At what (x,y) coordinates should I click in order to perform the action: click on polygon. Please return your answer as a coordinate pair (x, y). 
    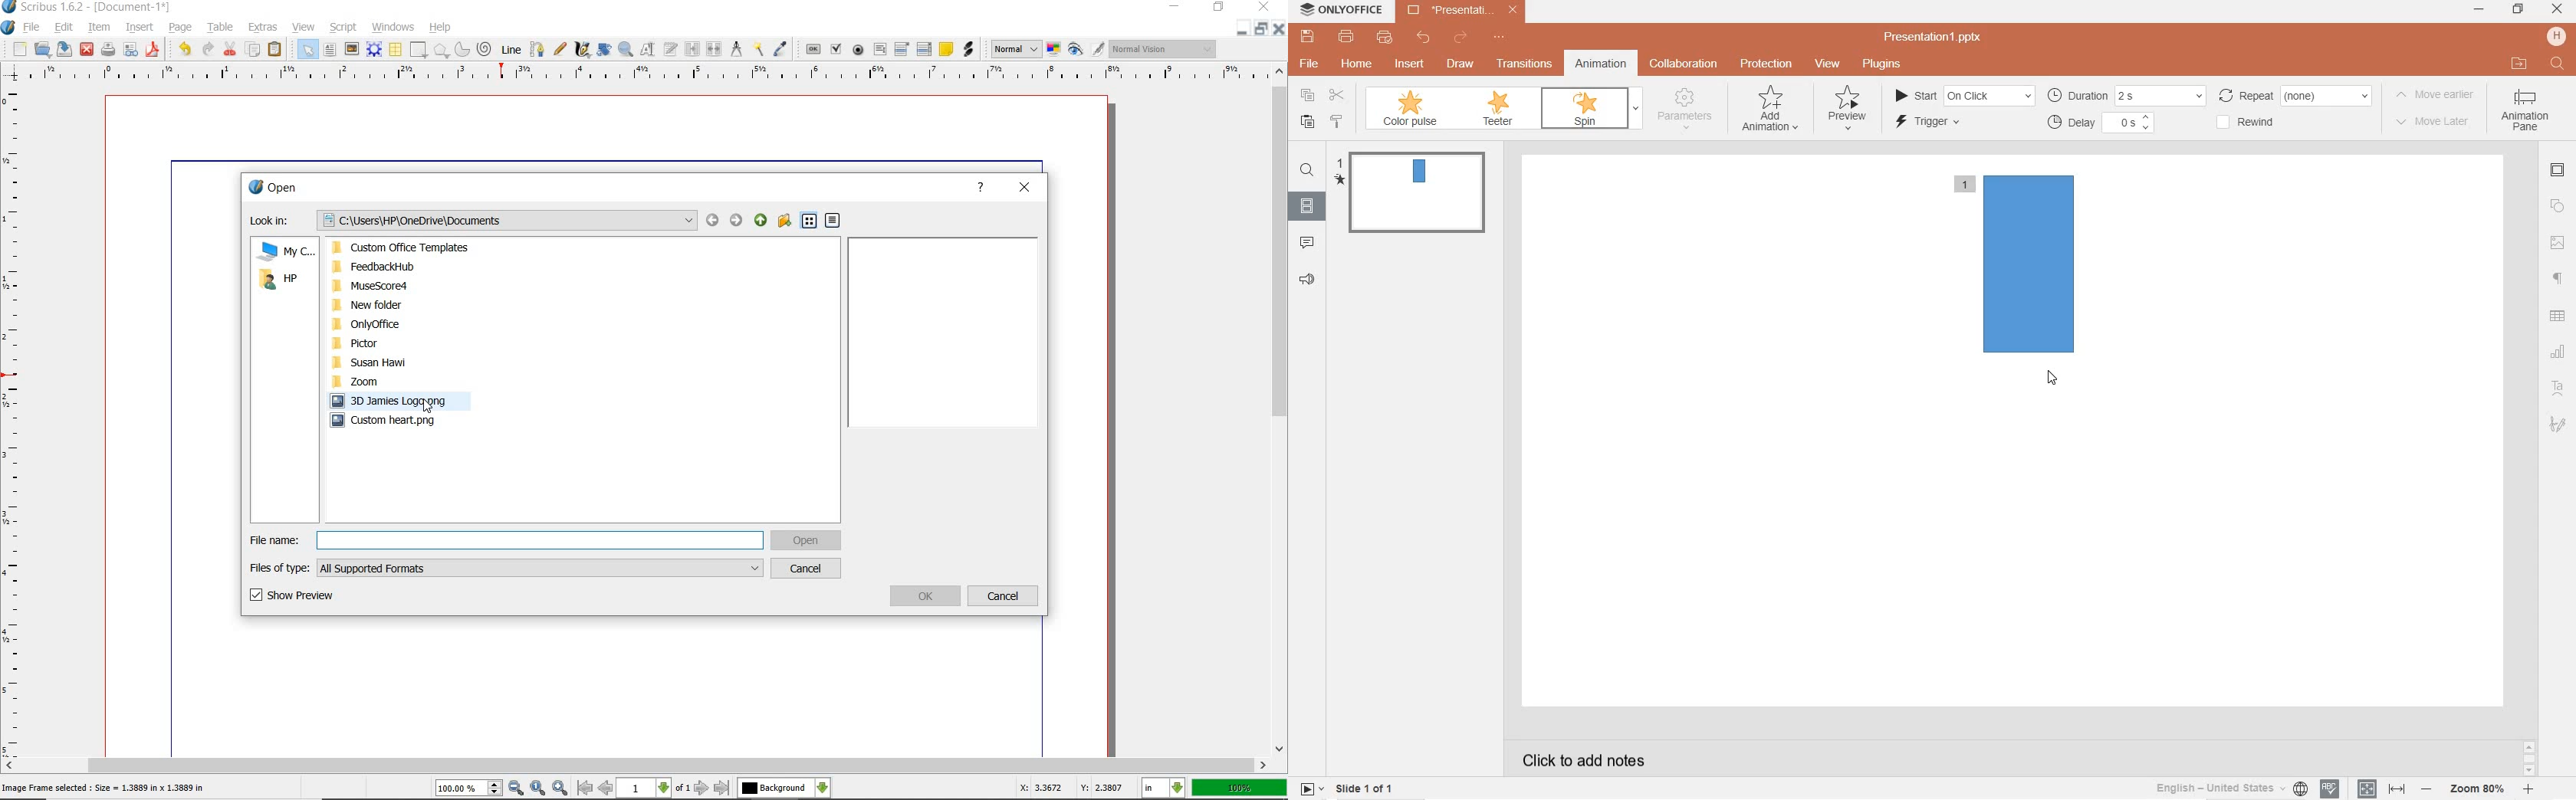
    Looking at the image, I should click on (442, 50).